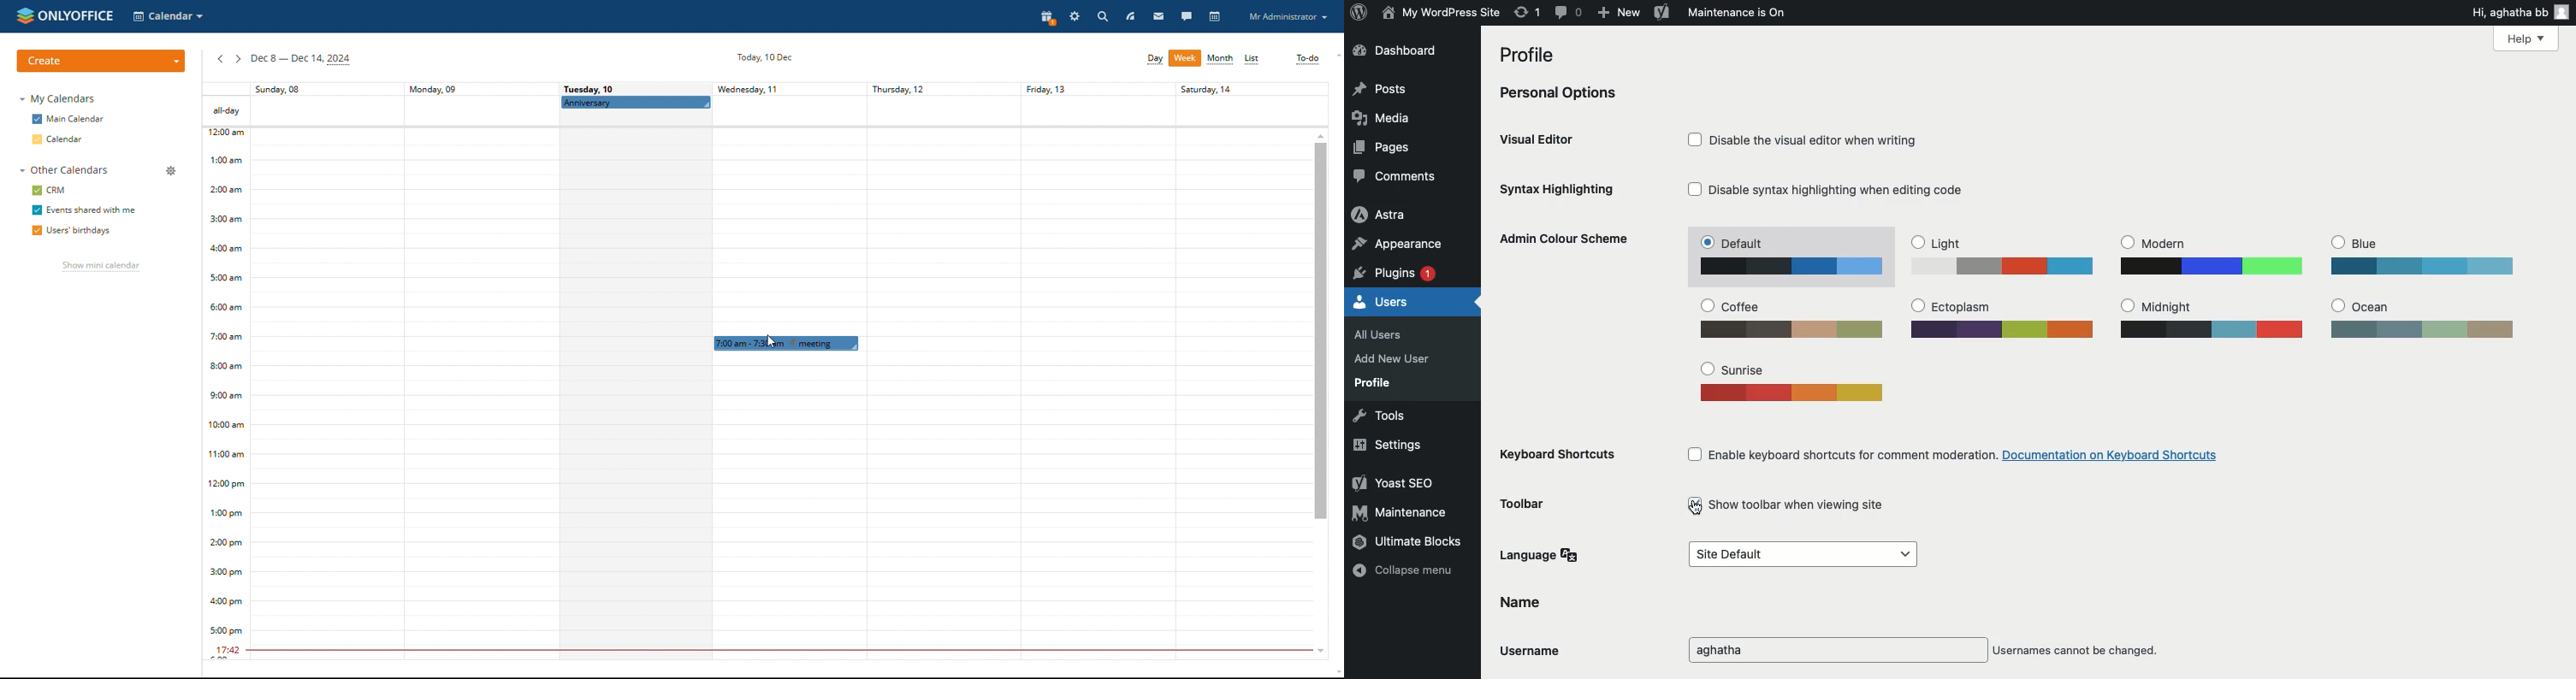 The image size is (2576, 700). What do you see at coordinates (71, 230) in the screenshot?
I see `users' birthdays` at bounding box center [71, 230].